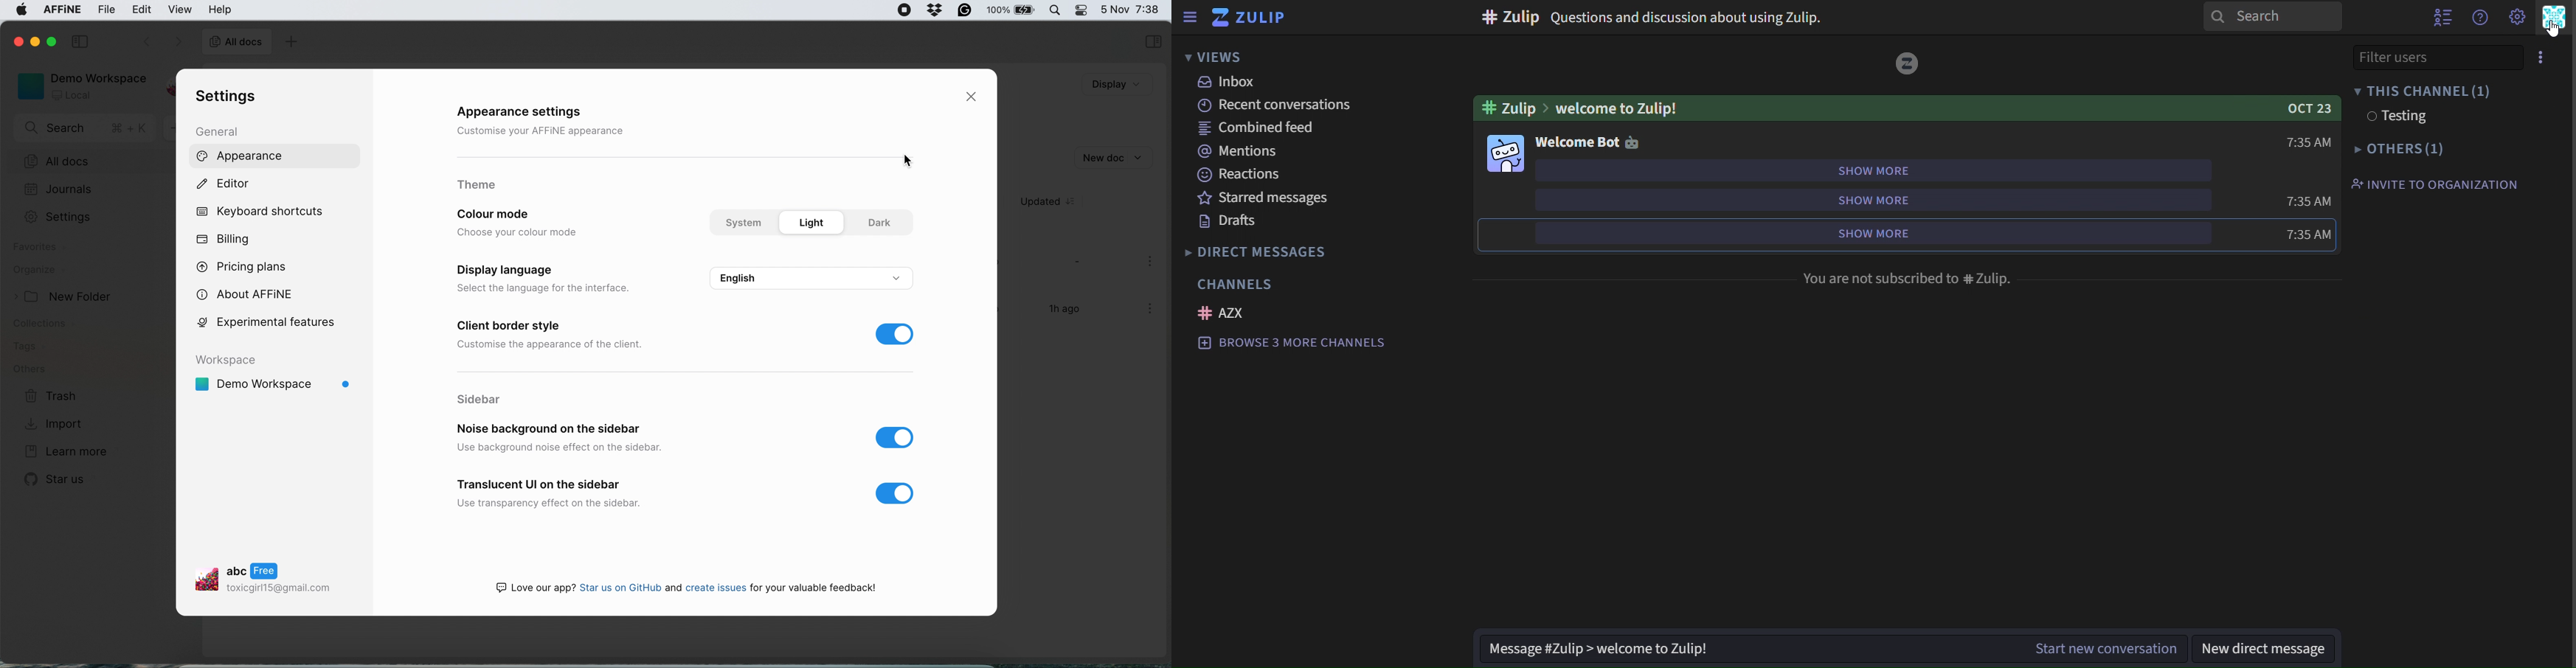 This screenshot has width=2576, height=672. Describe the element at coordinates (17, 40) in the screenshot. I see `close` at that location.